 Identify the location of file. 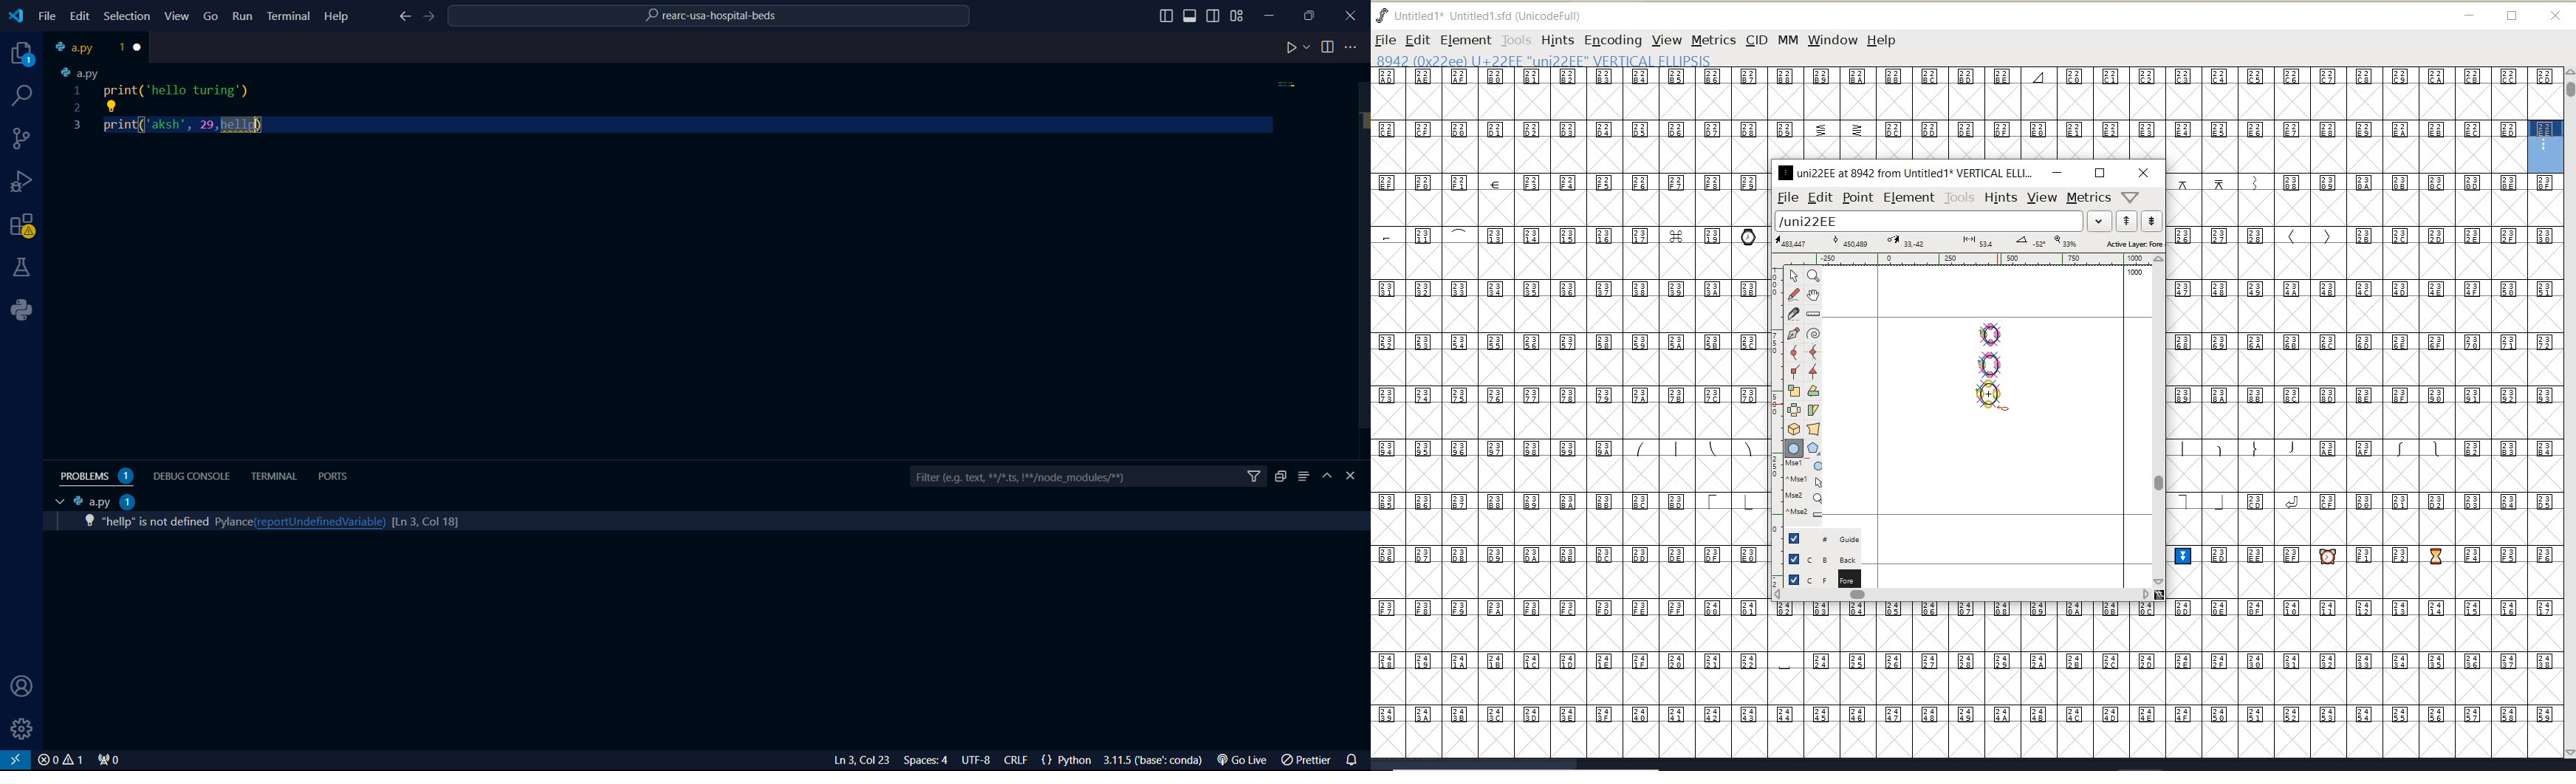
(1785, 198).